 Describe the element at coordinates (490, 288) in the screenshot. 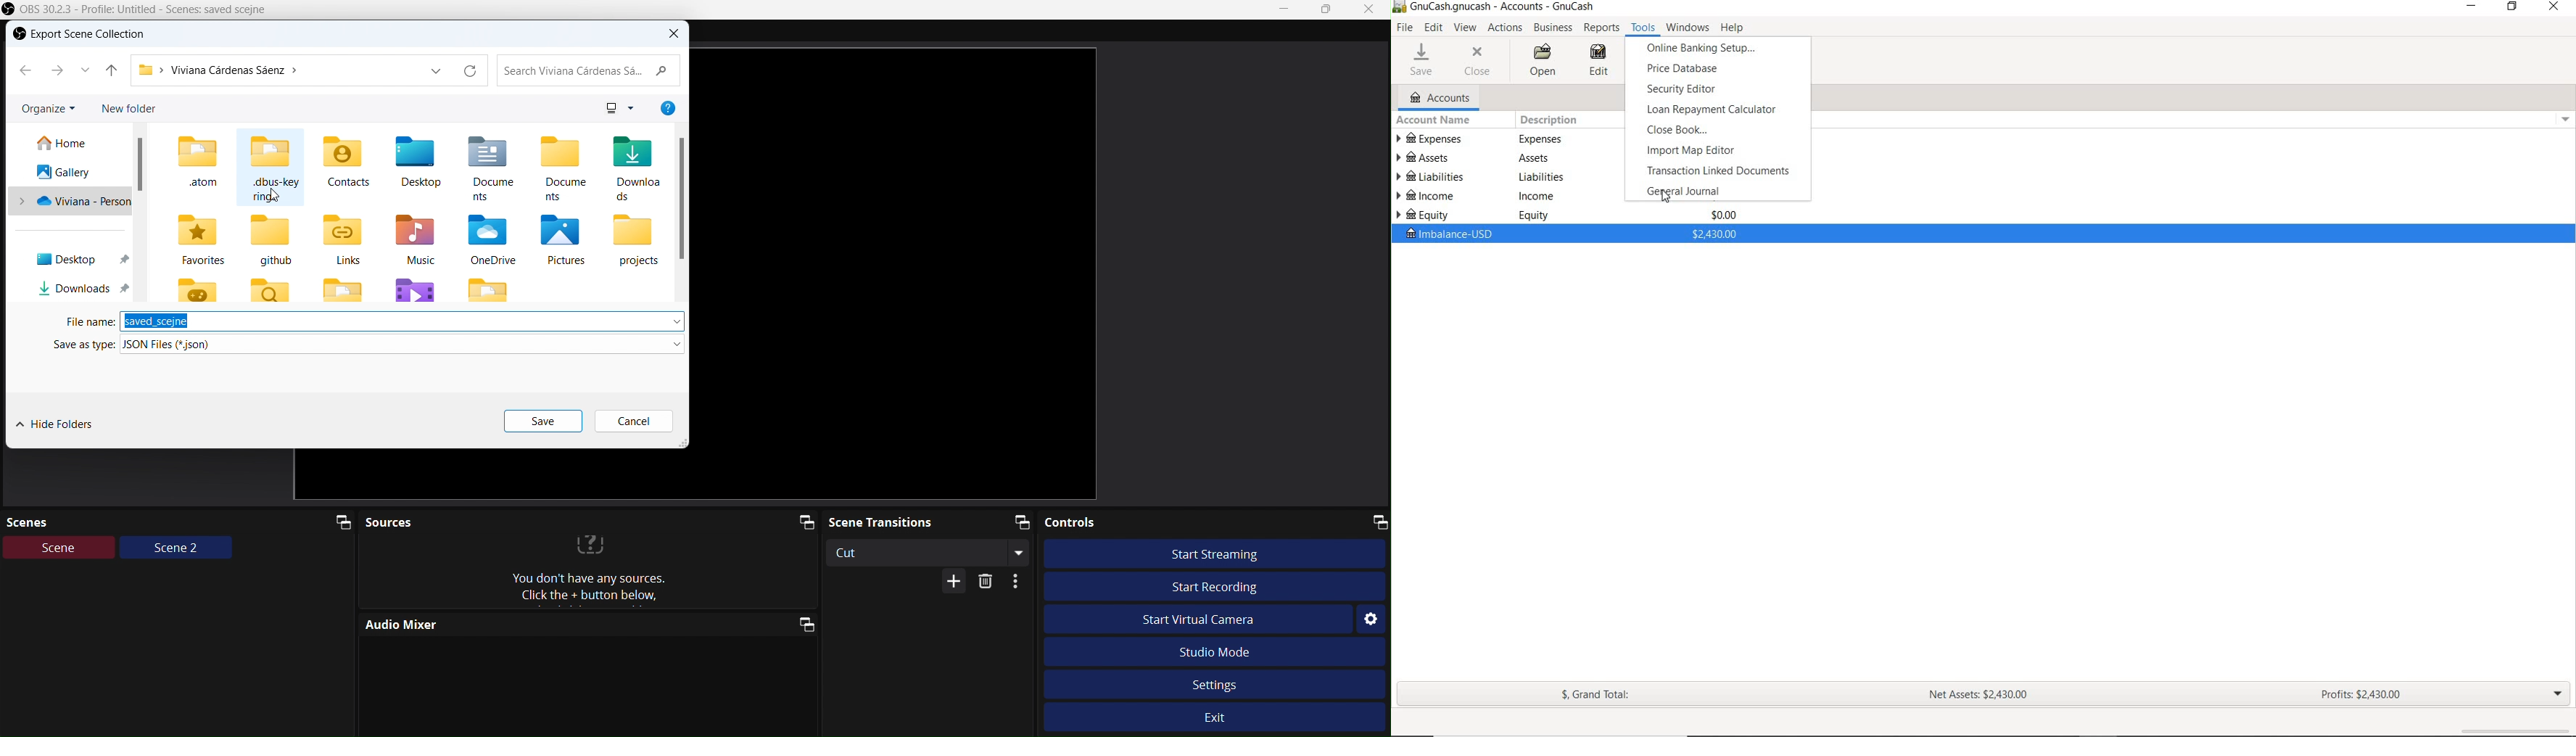

I see `folder` at that location.